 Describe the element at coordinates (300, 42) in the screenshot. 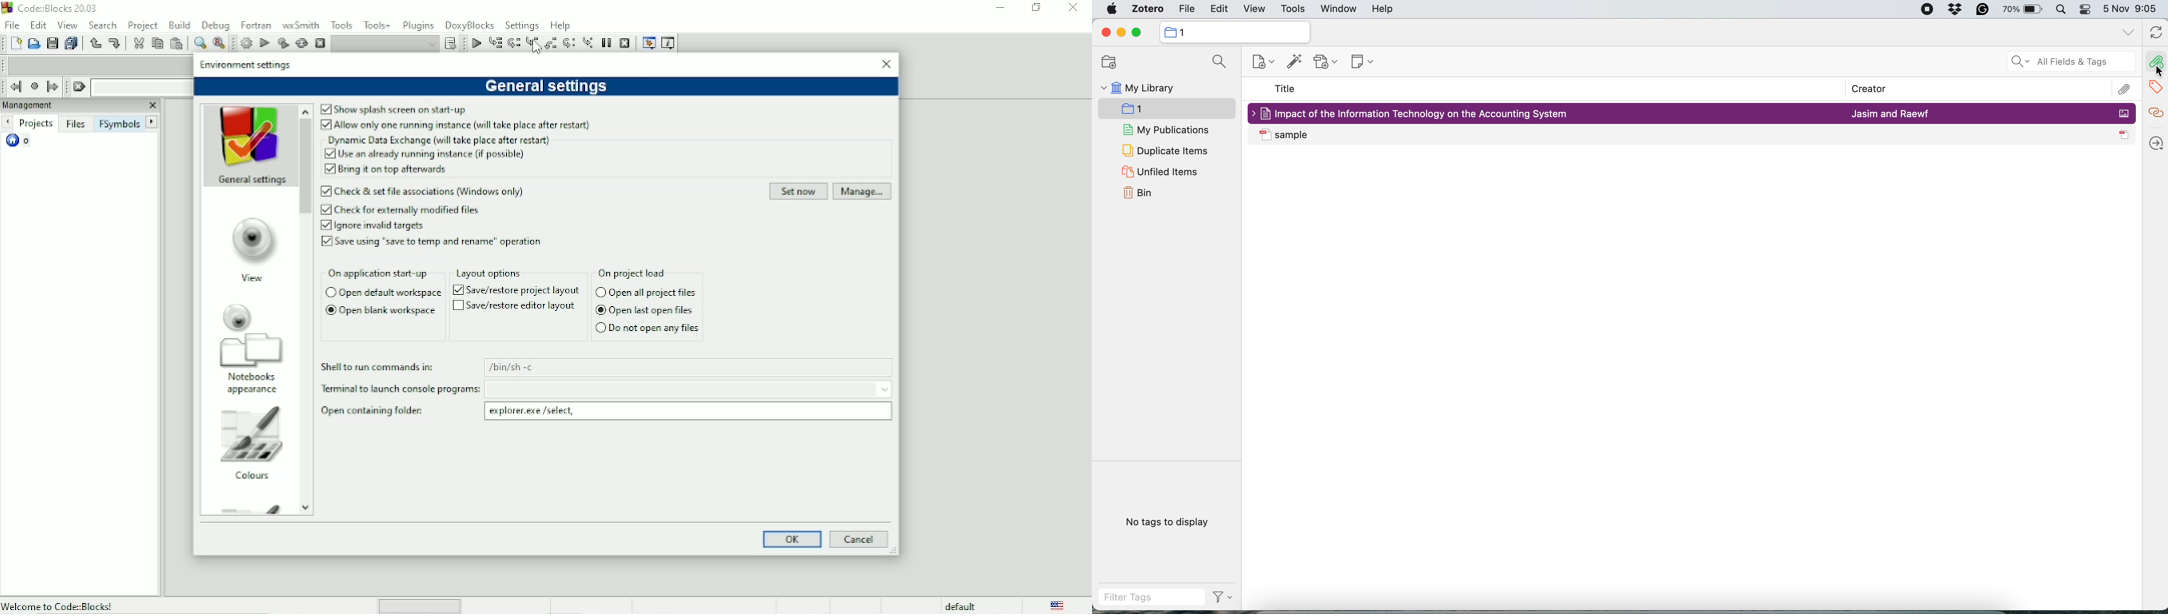

I see `Rebuild` at that location.